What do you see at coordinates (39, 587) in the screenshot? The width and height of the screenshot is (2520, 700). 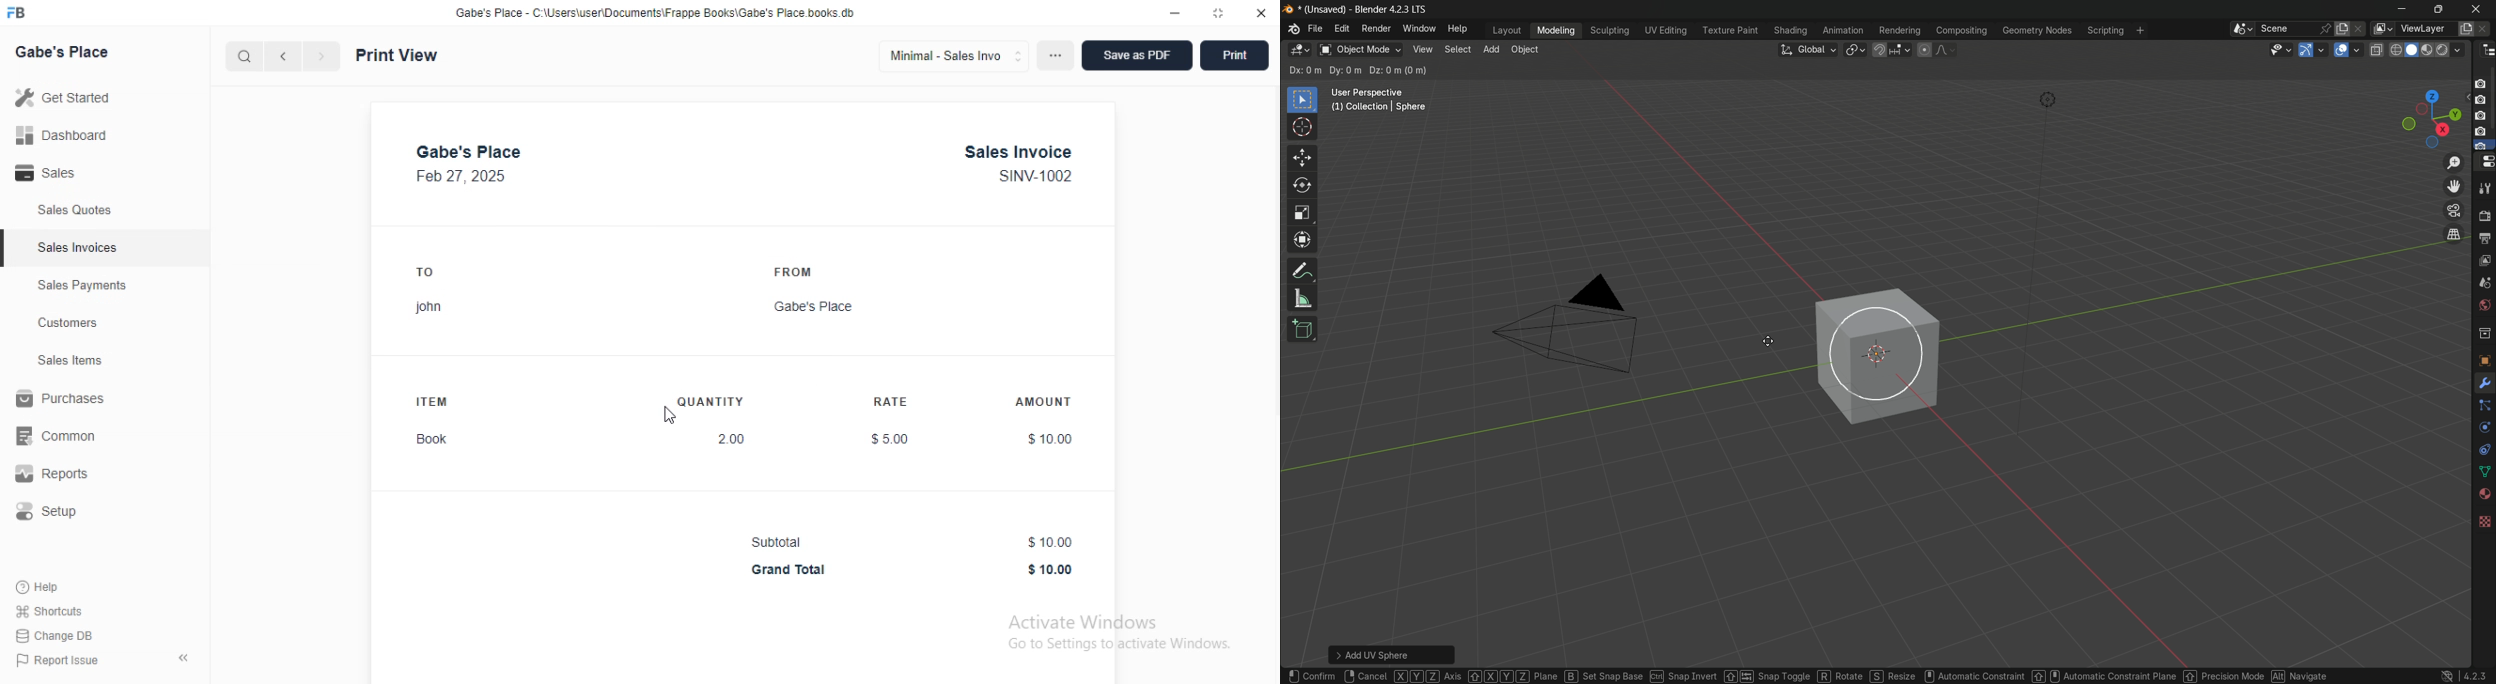 I see `help` at bounding box center [39, 587].